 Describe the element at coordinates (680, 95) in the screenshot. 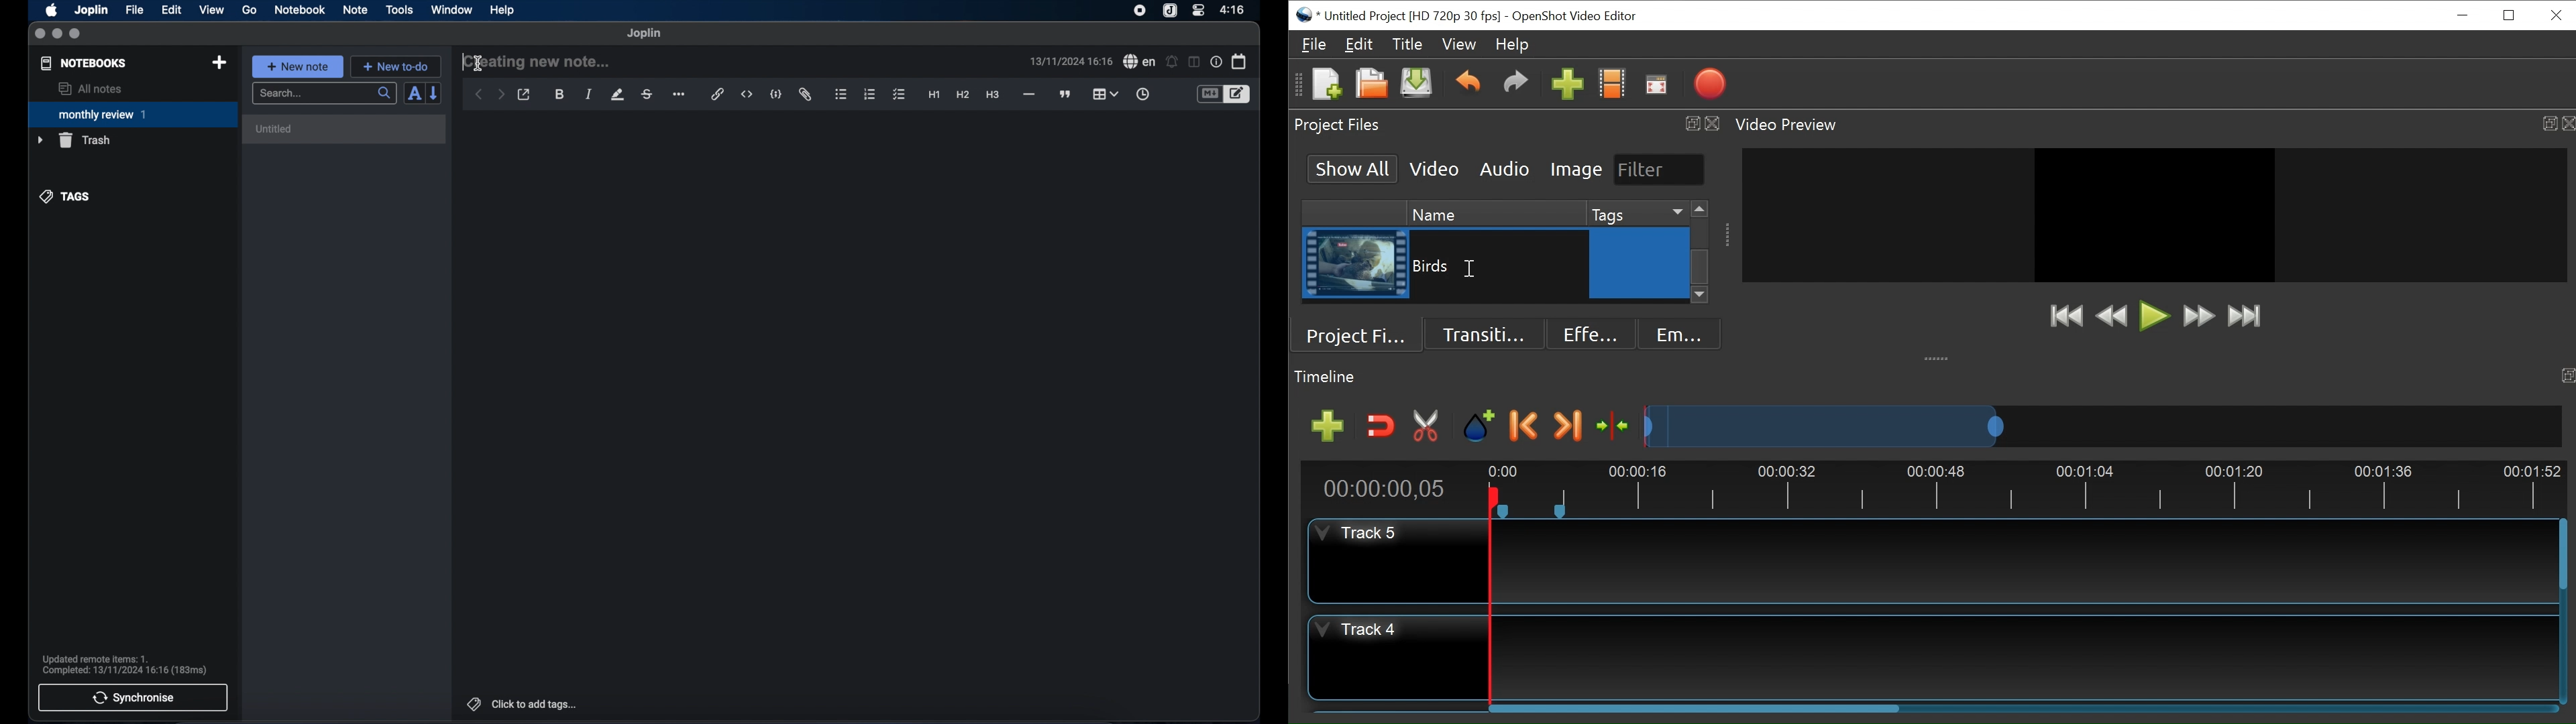

I see `more options` at that location.